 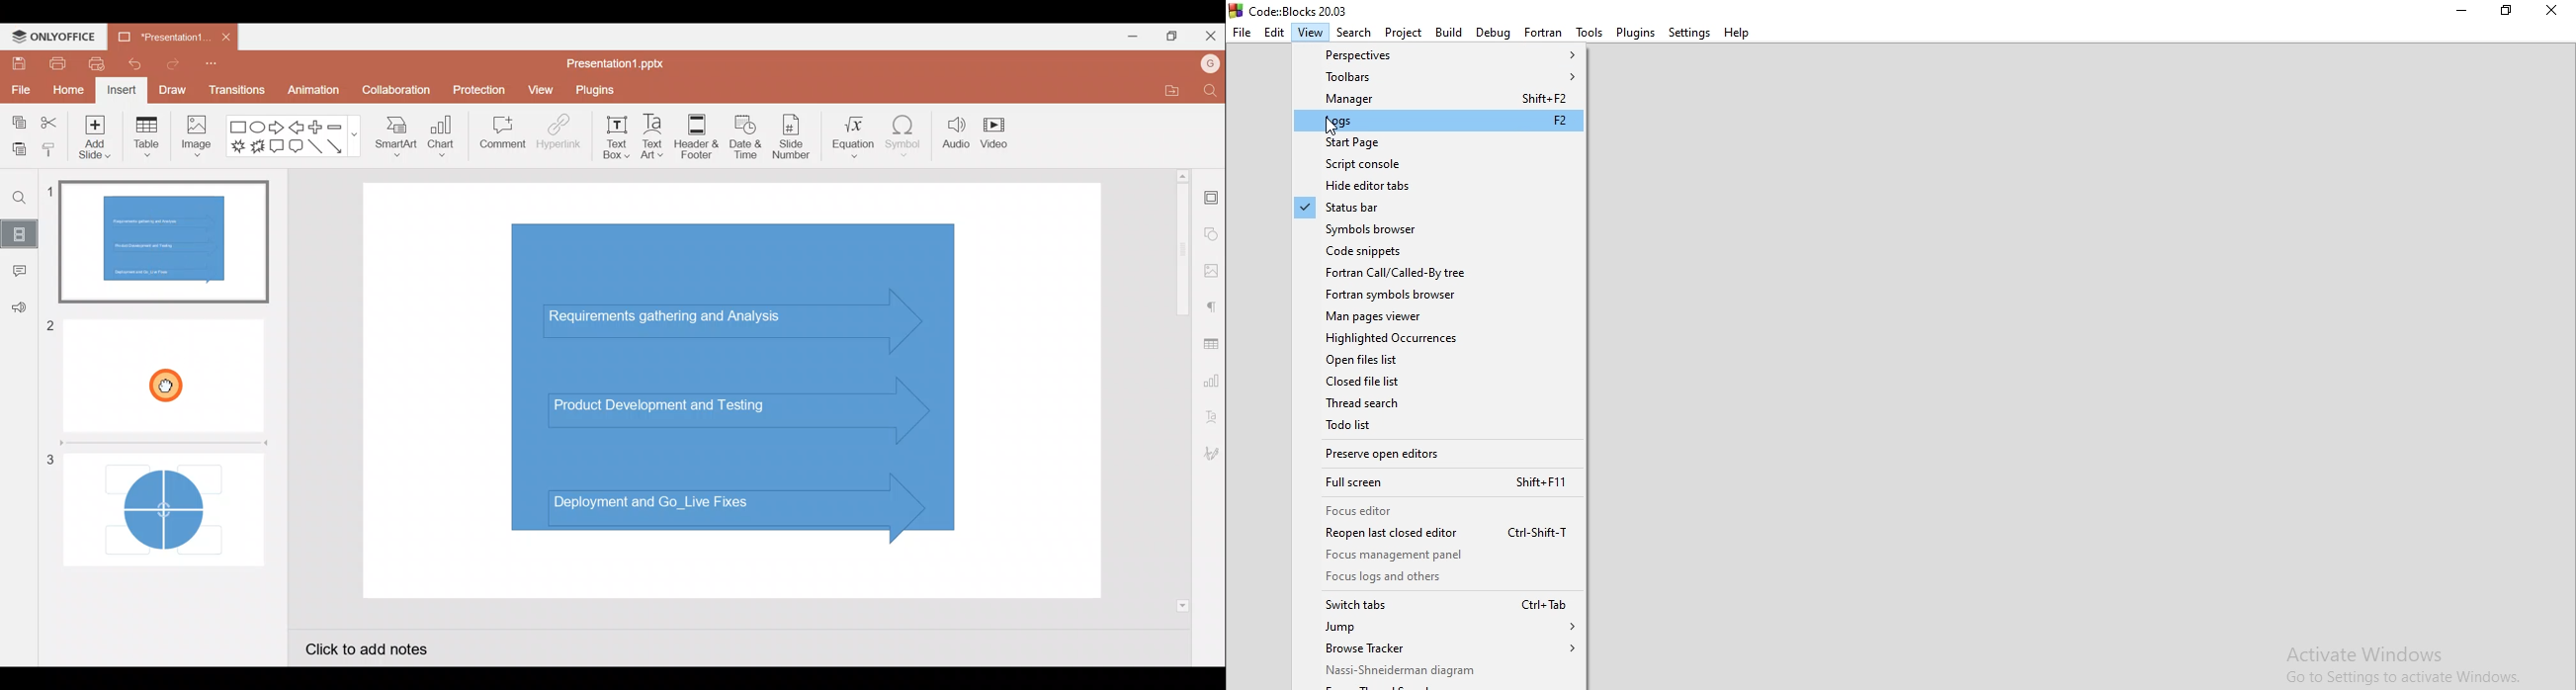 What do you see at coordinates (445, 140) in the screenshot?
I see `Chart` at bounding box center [445, 140].